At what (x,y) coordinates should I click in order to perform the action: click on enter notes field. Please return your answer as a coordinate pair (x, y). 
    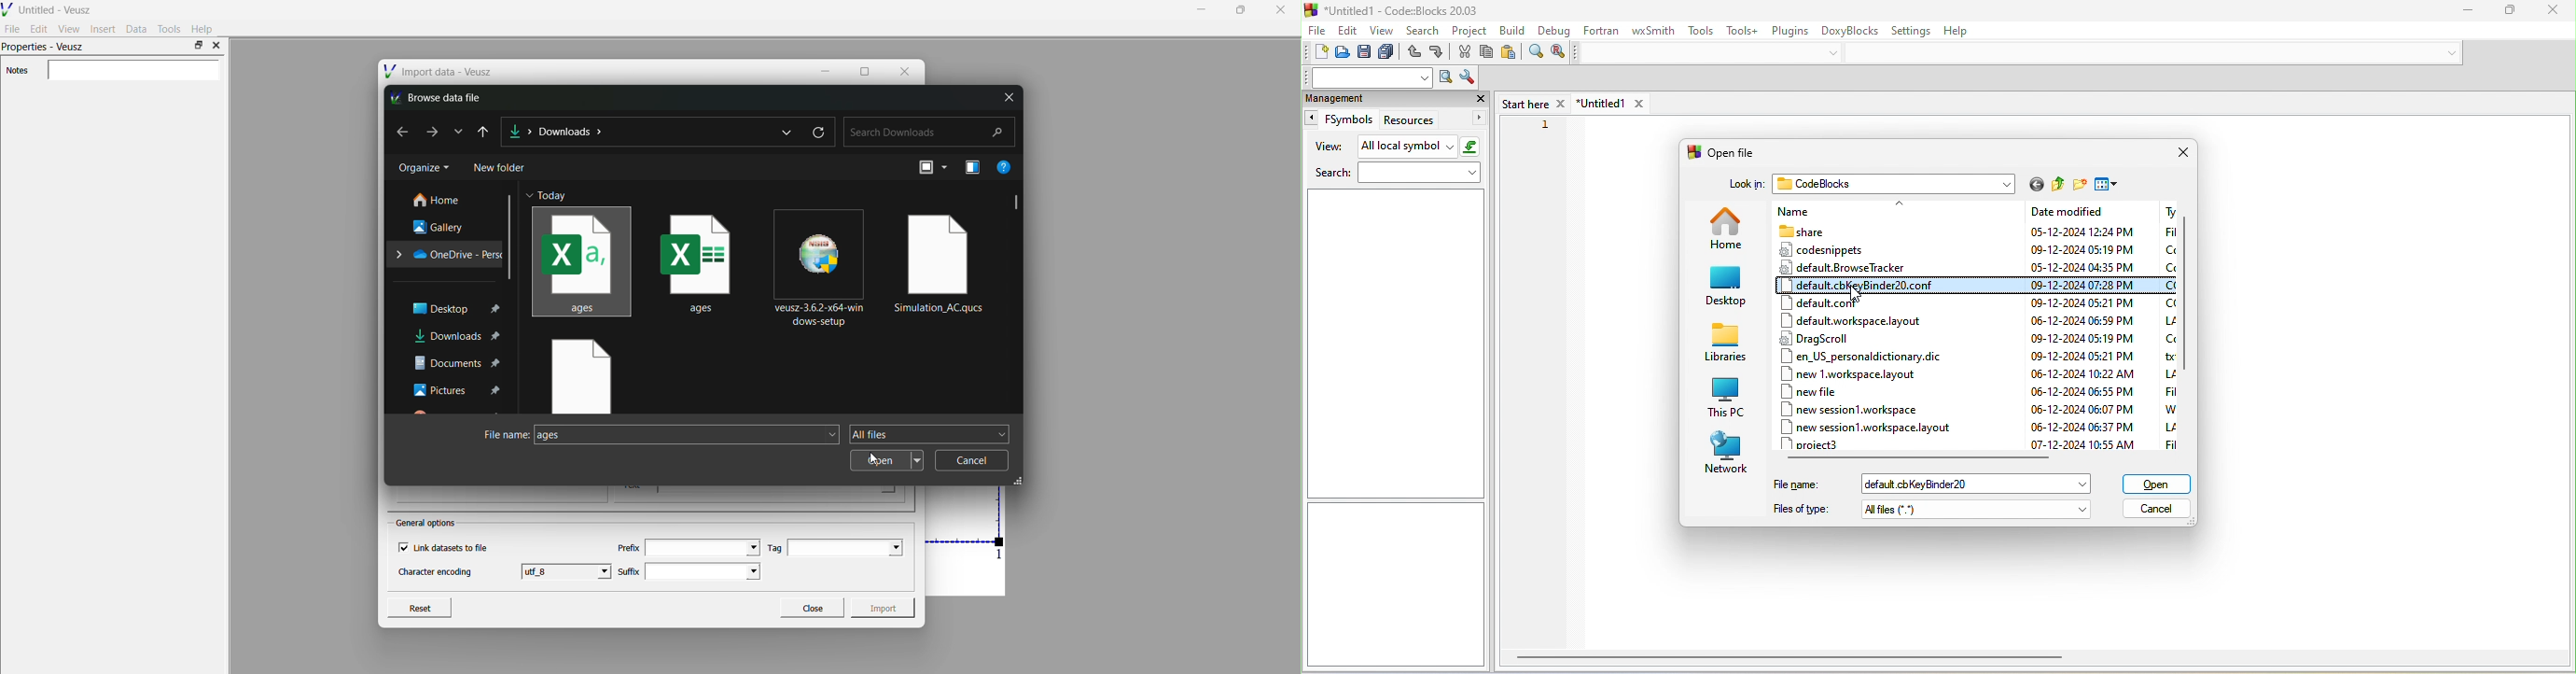
    Looking at the image, I should click on (133, 71).